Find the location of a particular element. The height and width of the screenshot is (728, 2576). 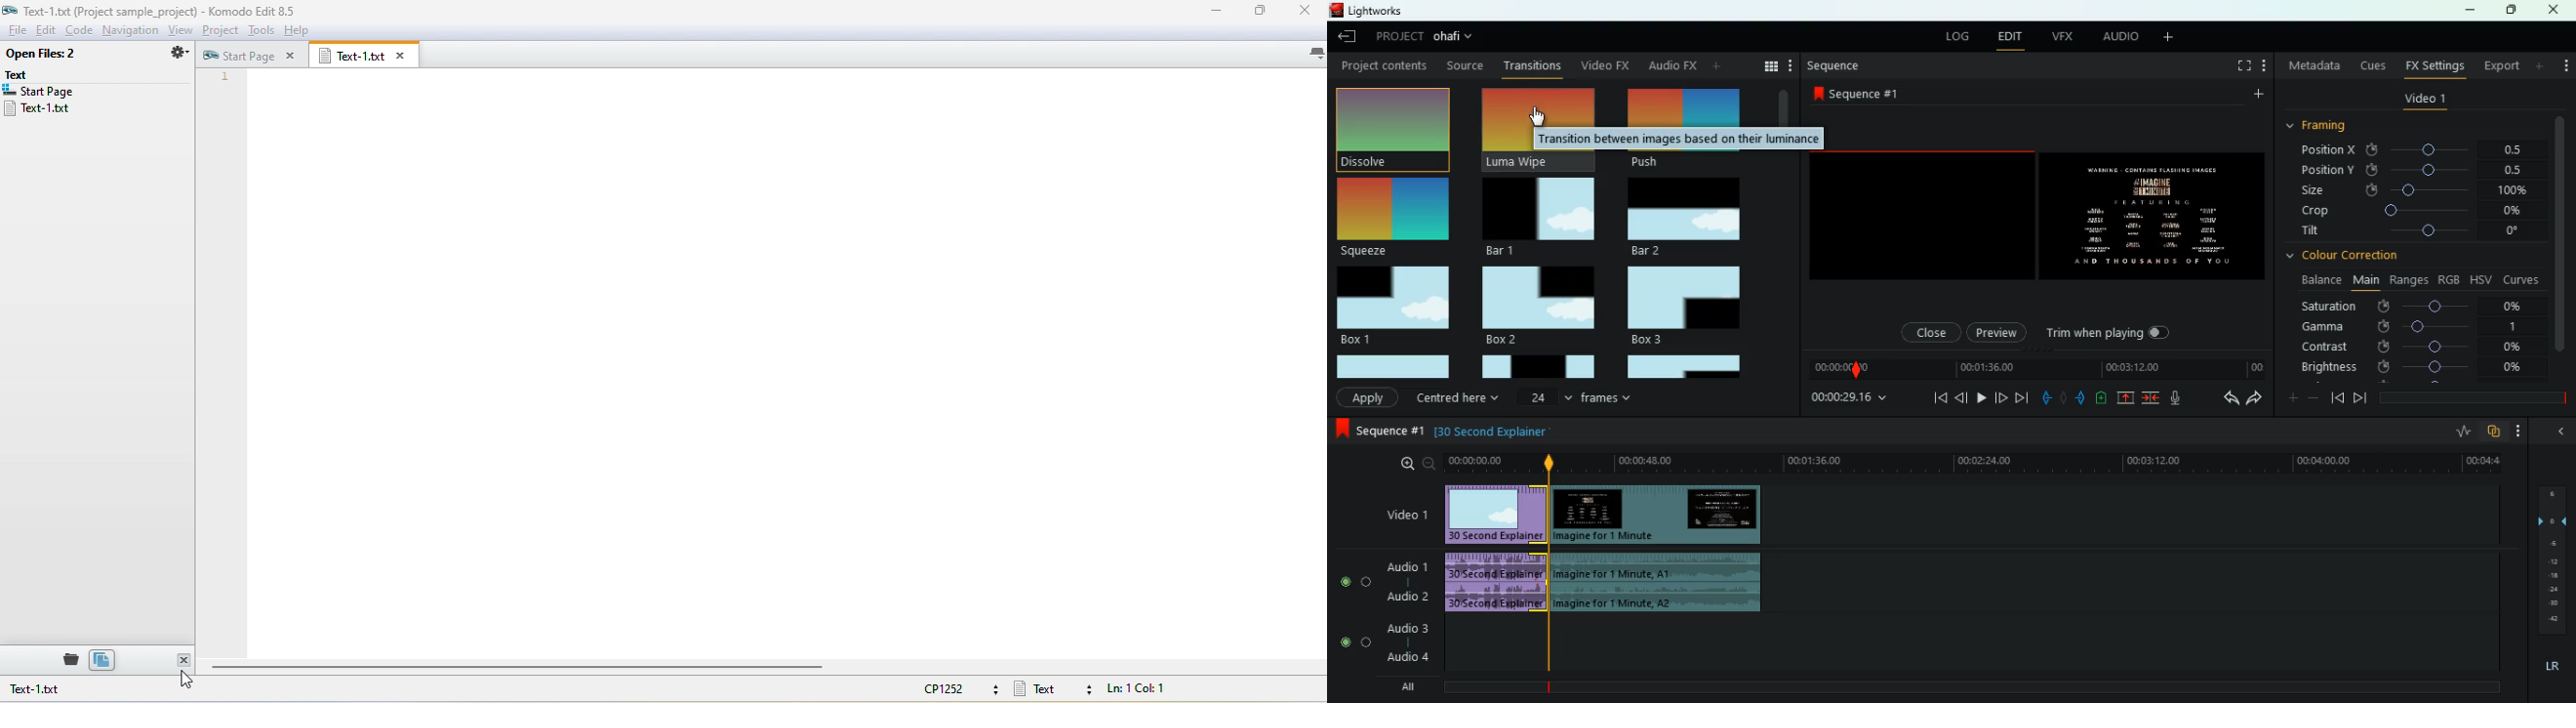

pull is located at coordinates (2046, 398).